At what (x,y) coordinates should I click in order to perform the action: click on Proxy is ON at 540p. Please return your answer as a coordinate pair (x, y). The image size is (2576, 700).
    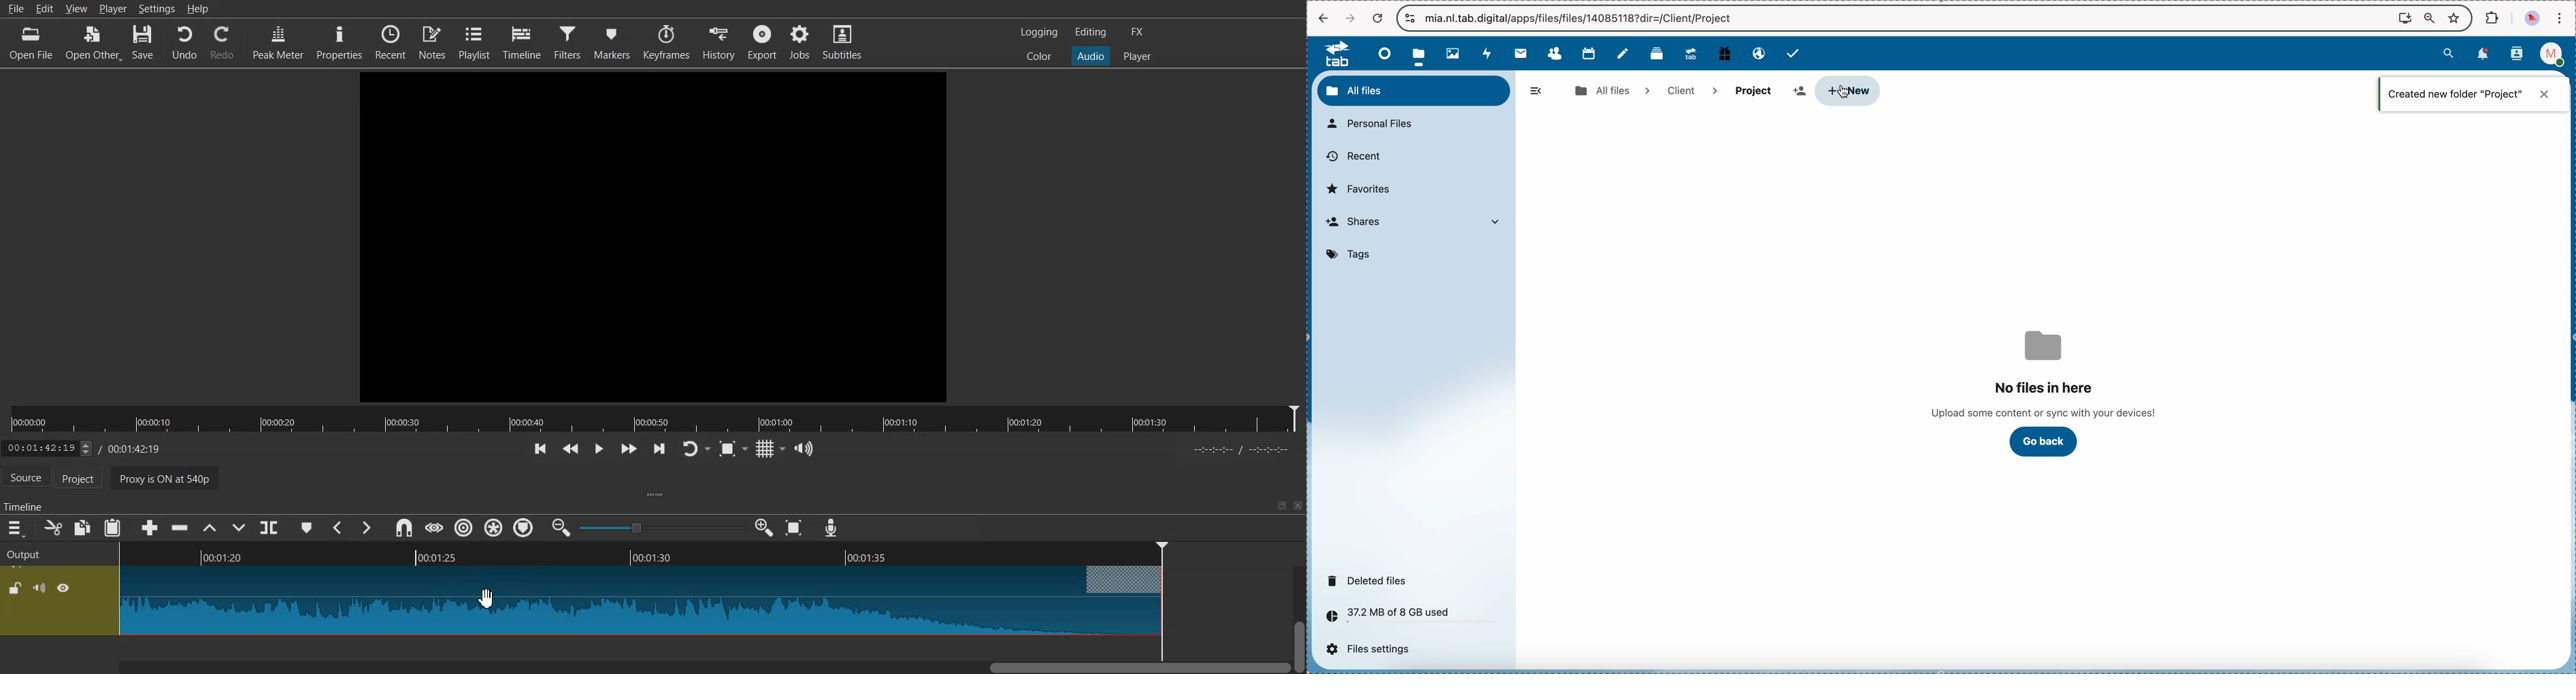
    Looking at the image, I should click on (168, 477).